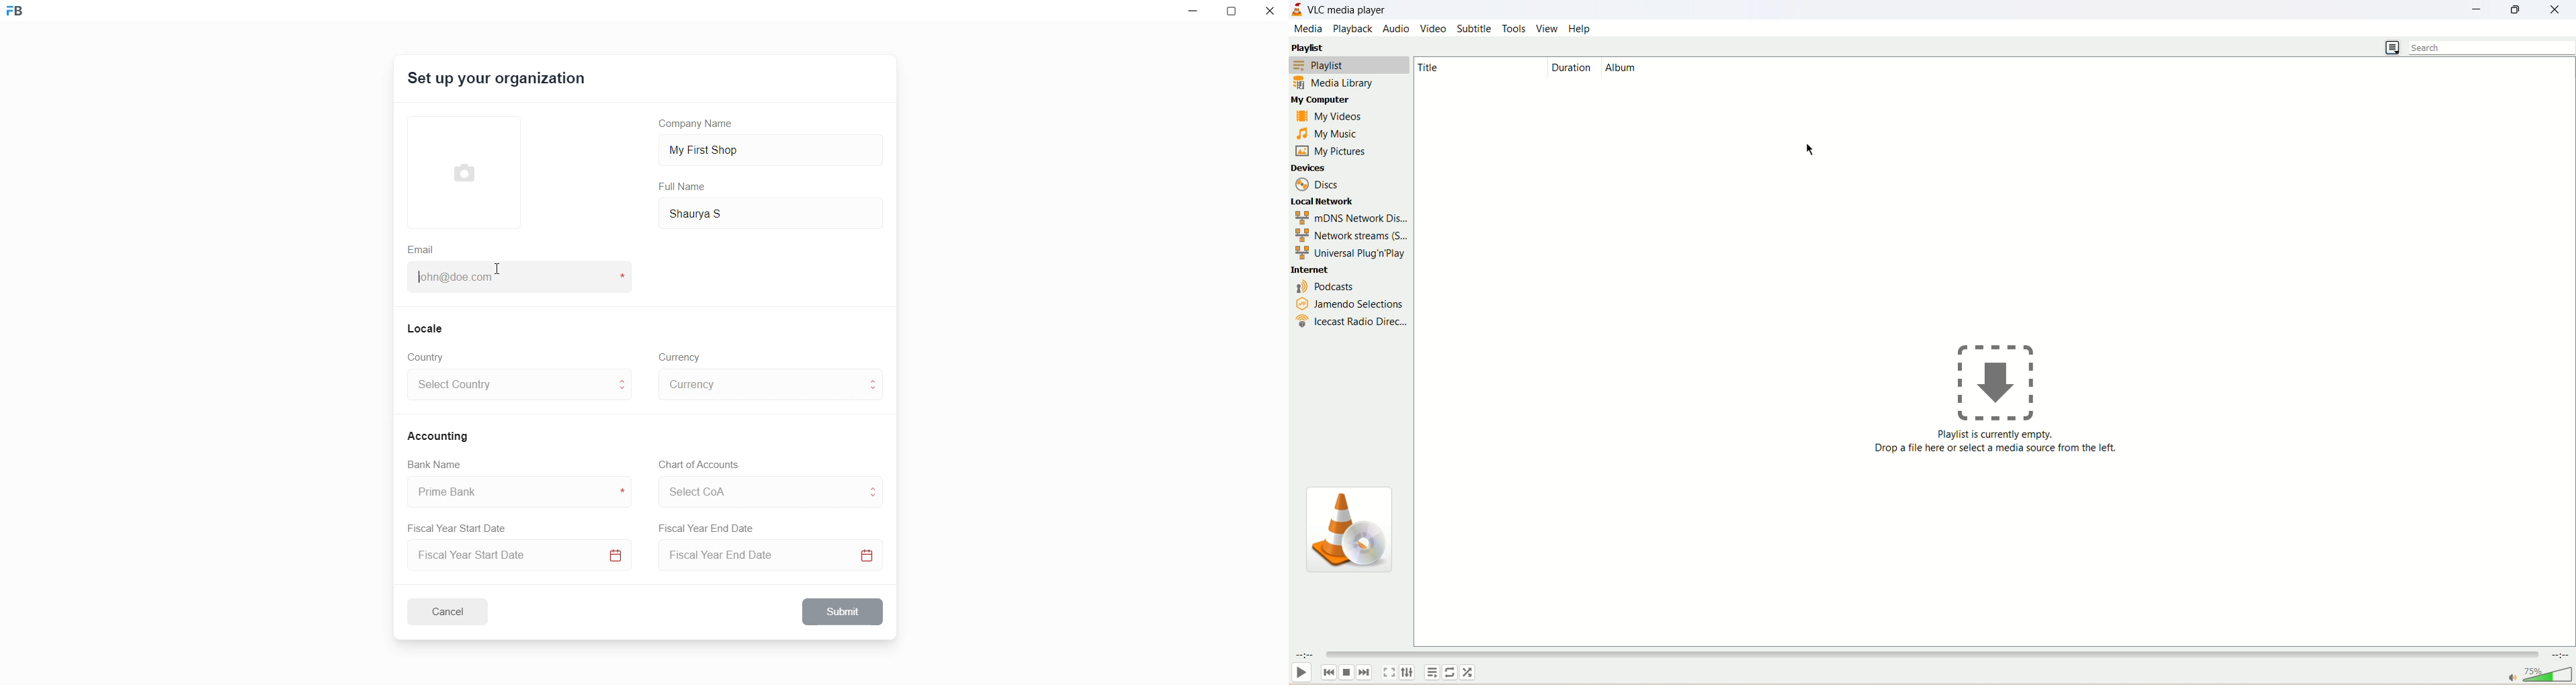 This screenshot has height=700, width=2576. What do you see at coordinates (1190, 14) in the screenshot?
I see `minimize` at bounding box center [1190, 14].